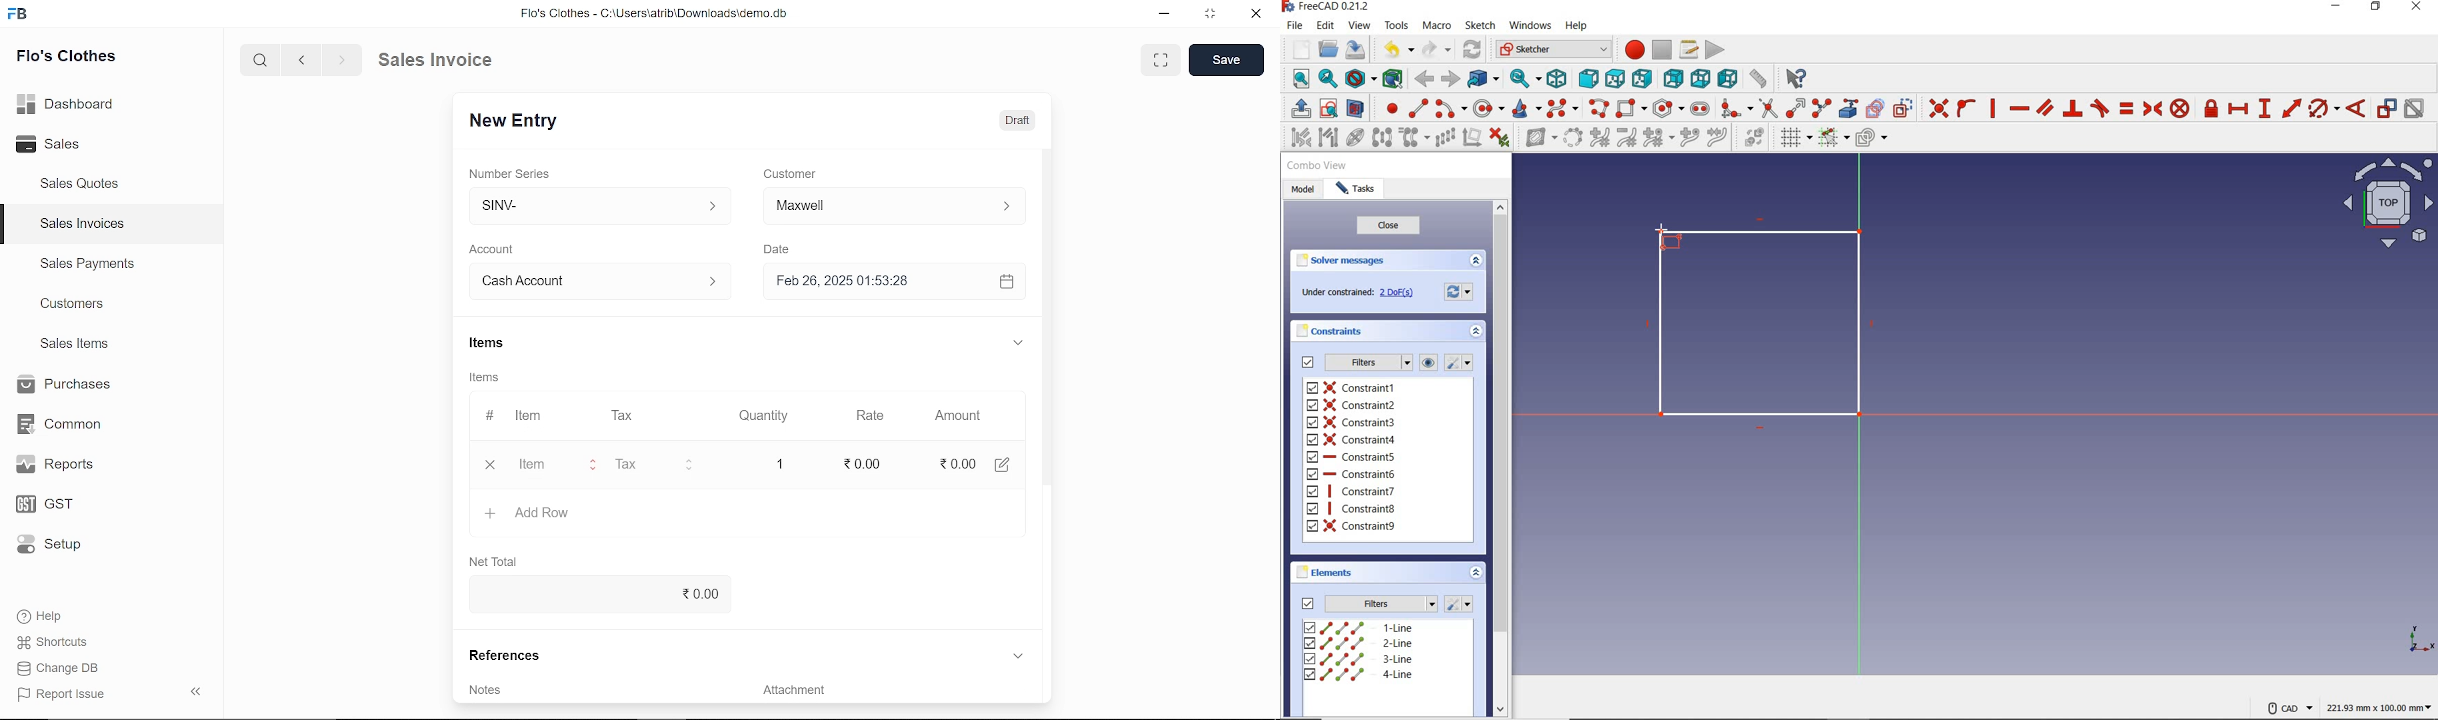 The image size is (2464, 728). Describe the element at coordinates (1833, 139) in the screenshot. I see `toggle snap` at that location.